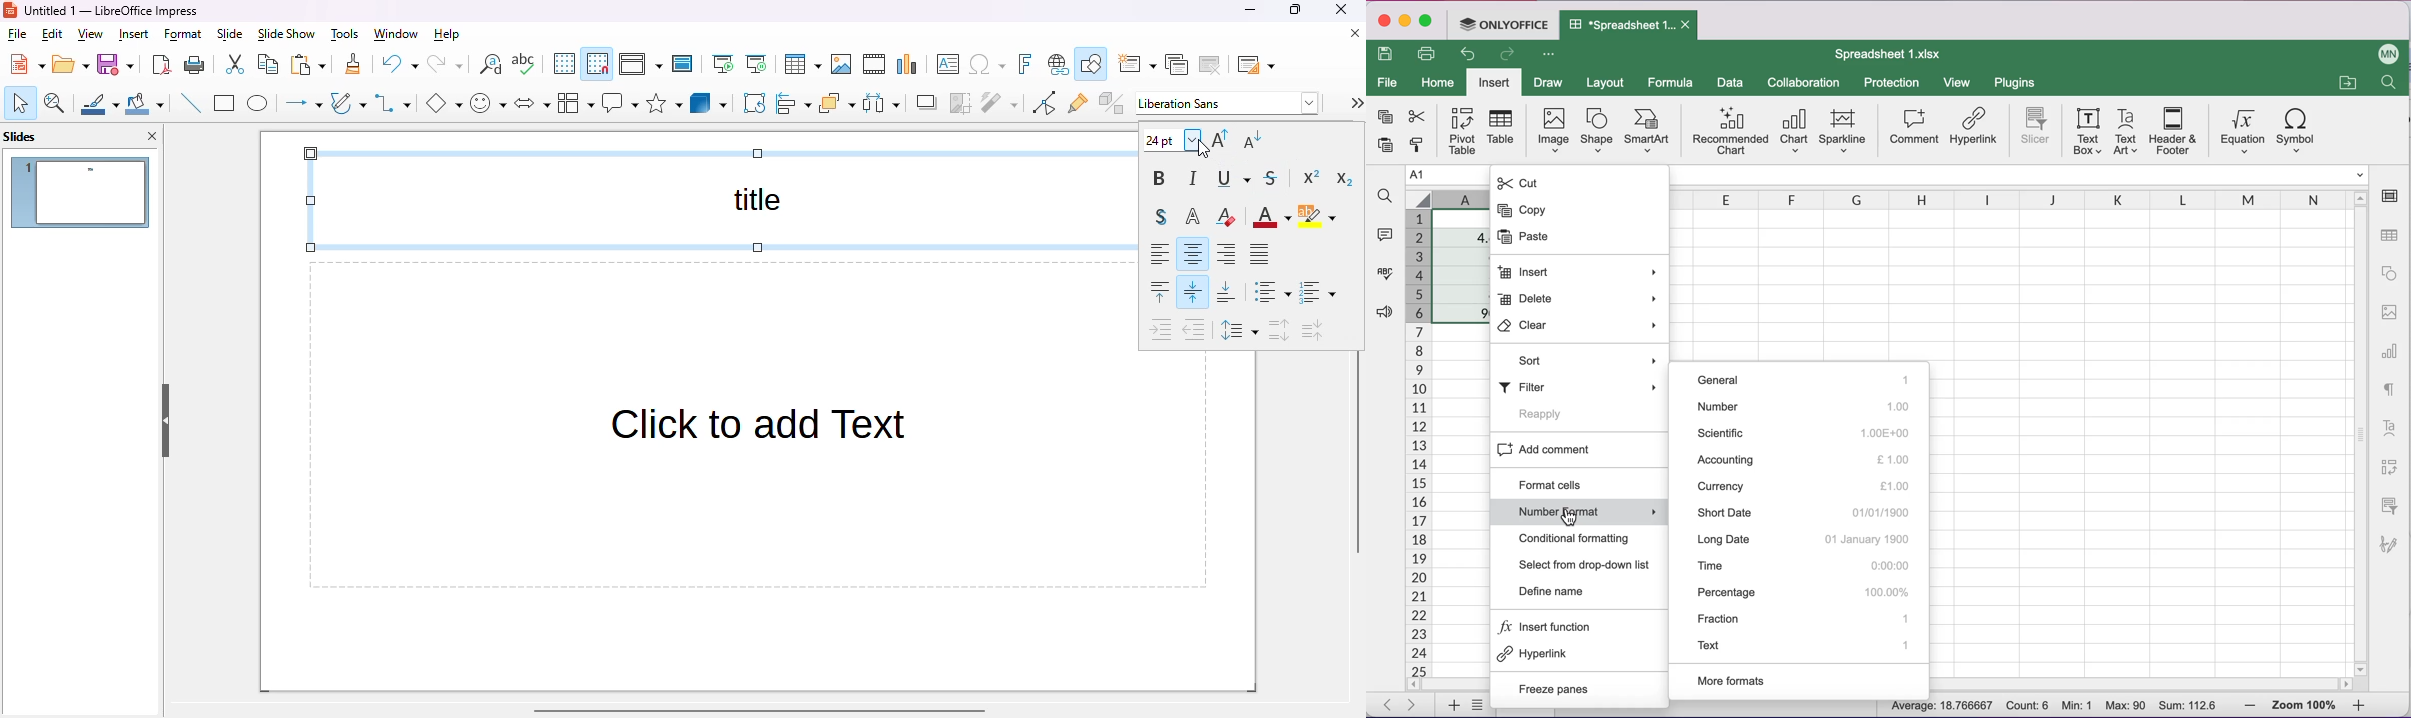  Describe the element at coordinates (1493, 82) in the screenshot. I see `insert` at that location.